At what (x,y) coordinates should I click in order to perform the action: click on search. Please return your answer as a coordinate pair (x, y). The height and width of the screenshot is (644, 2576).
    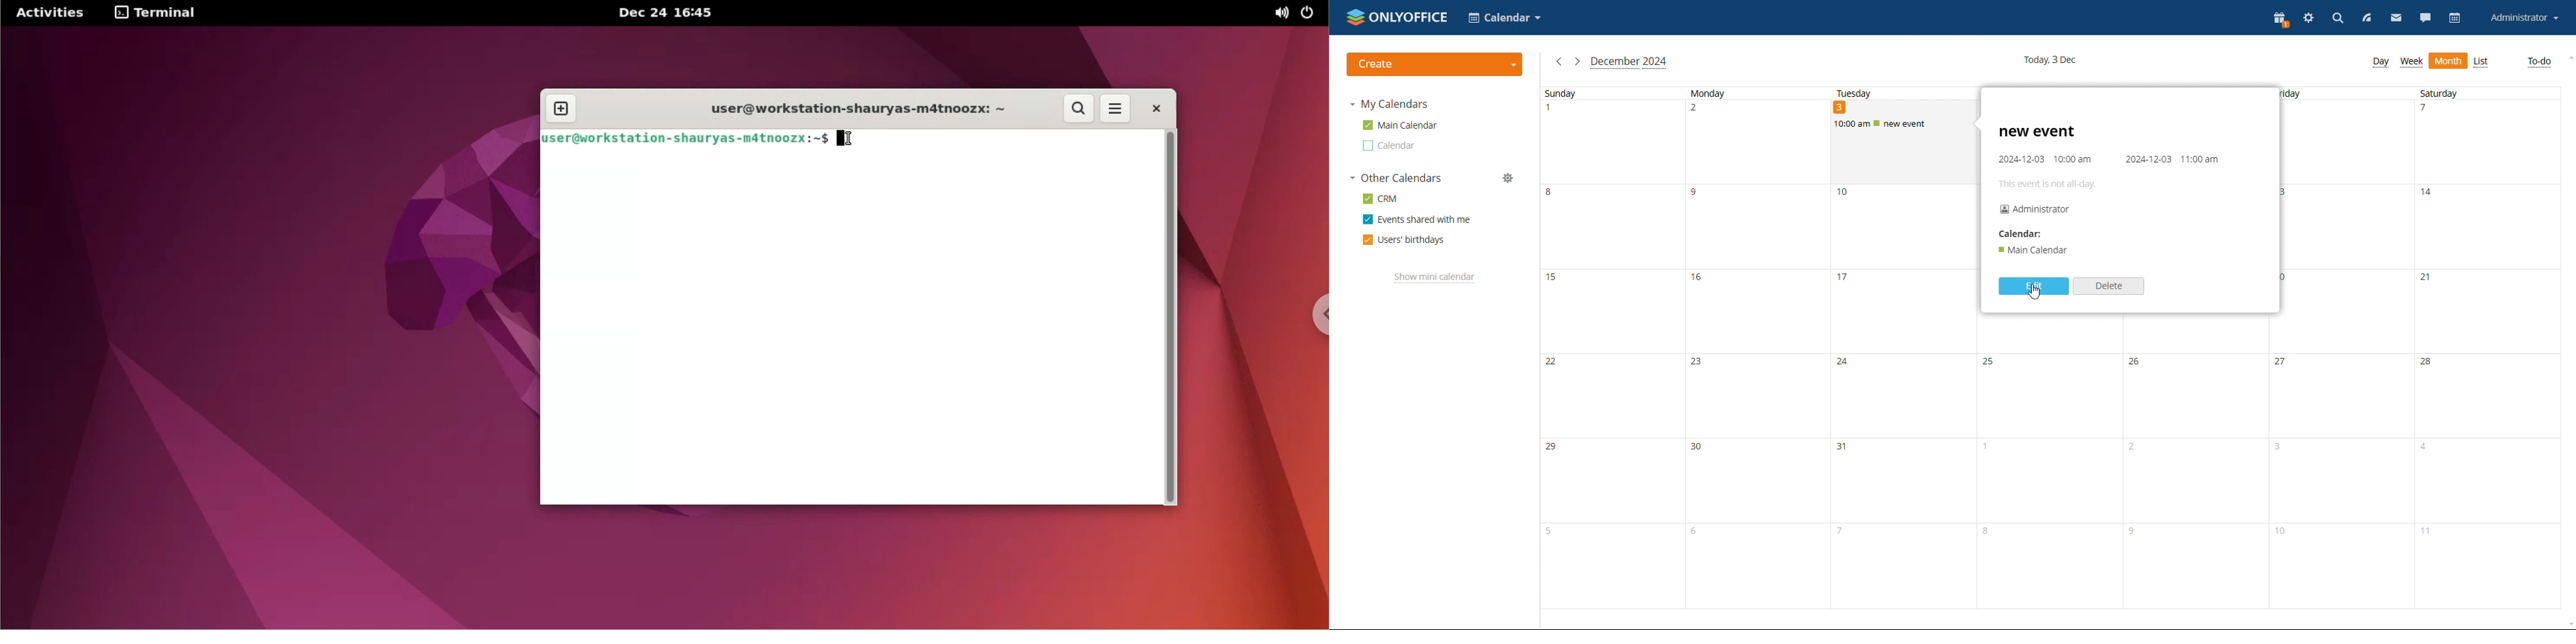
    Looking at the image, I should click on (2338, 19).